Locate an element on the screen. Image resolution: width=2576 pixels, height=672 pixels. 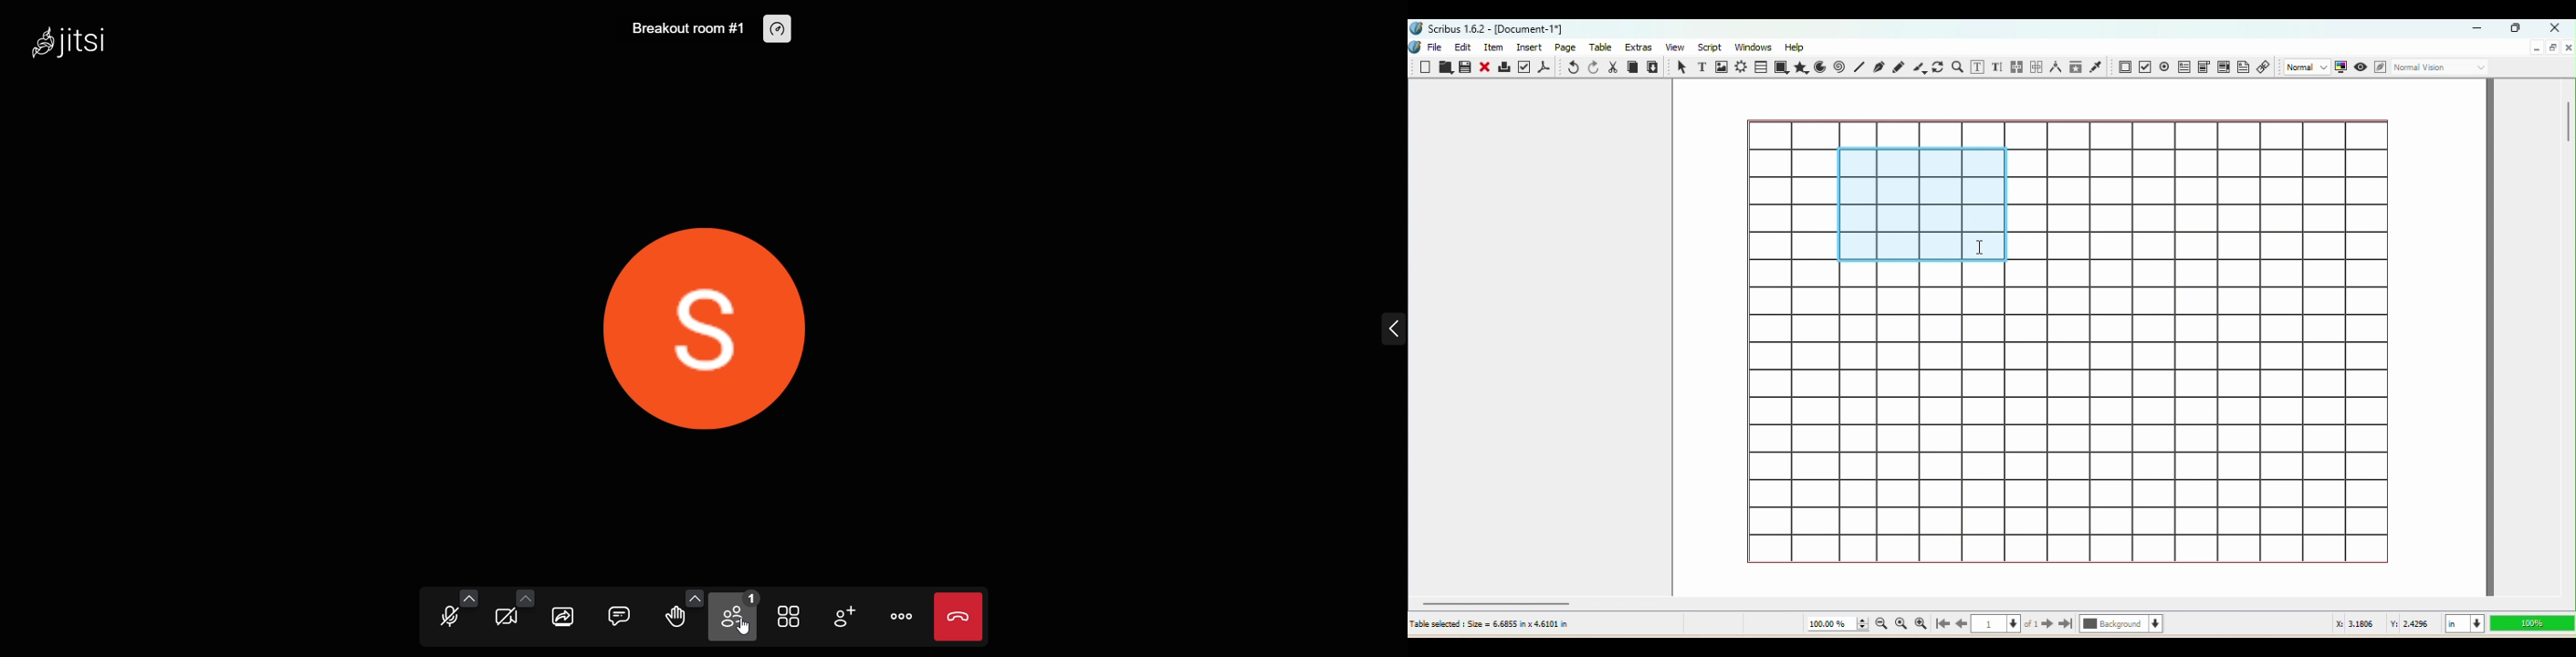
Horizontal scroll bar is located at coordinates (1991, 602).